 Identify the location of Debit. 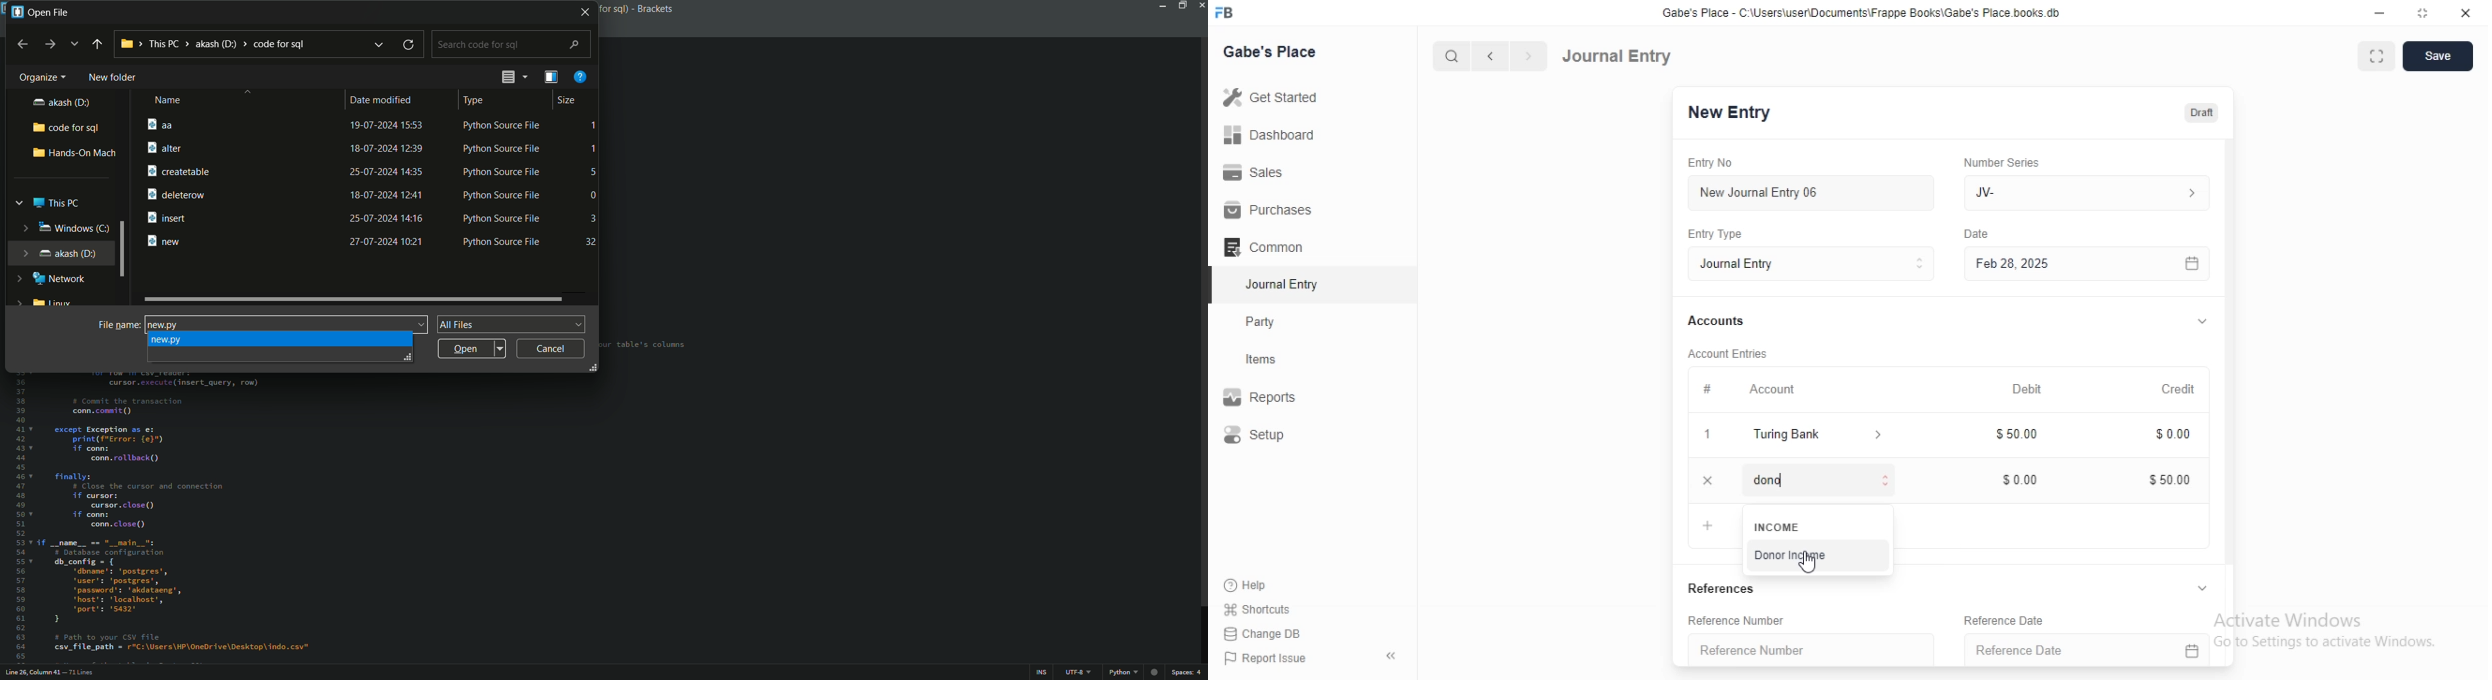
(2026, 390).